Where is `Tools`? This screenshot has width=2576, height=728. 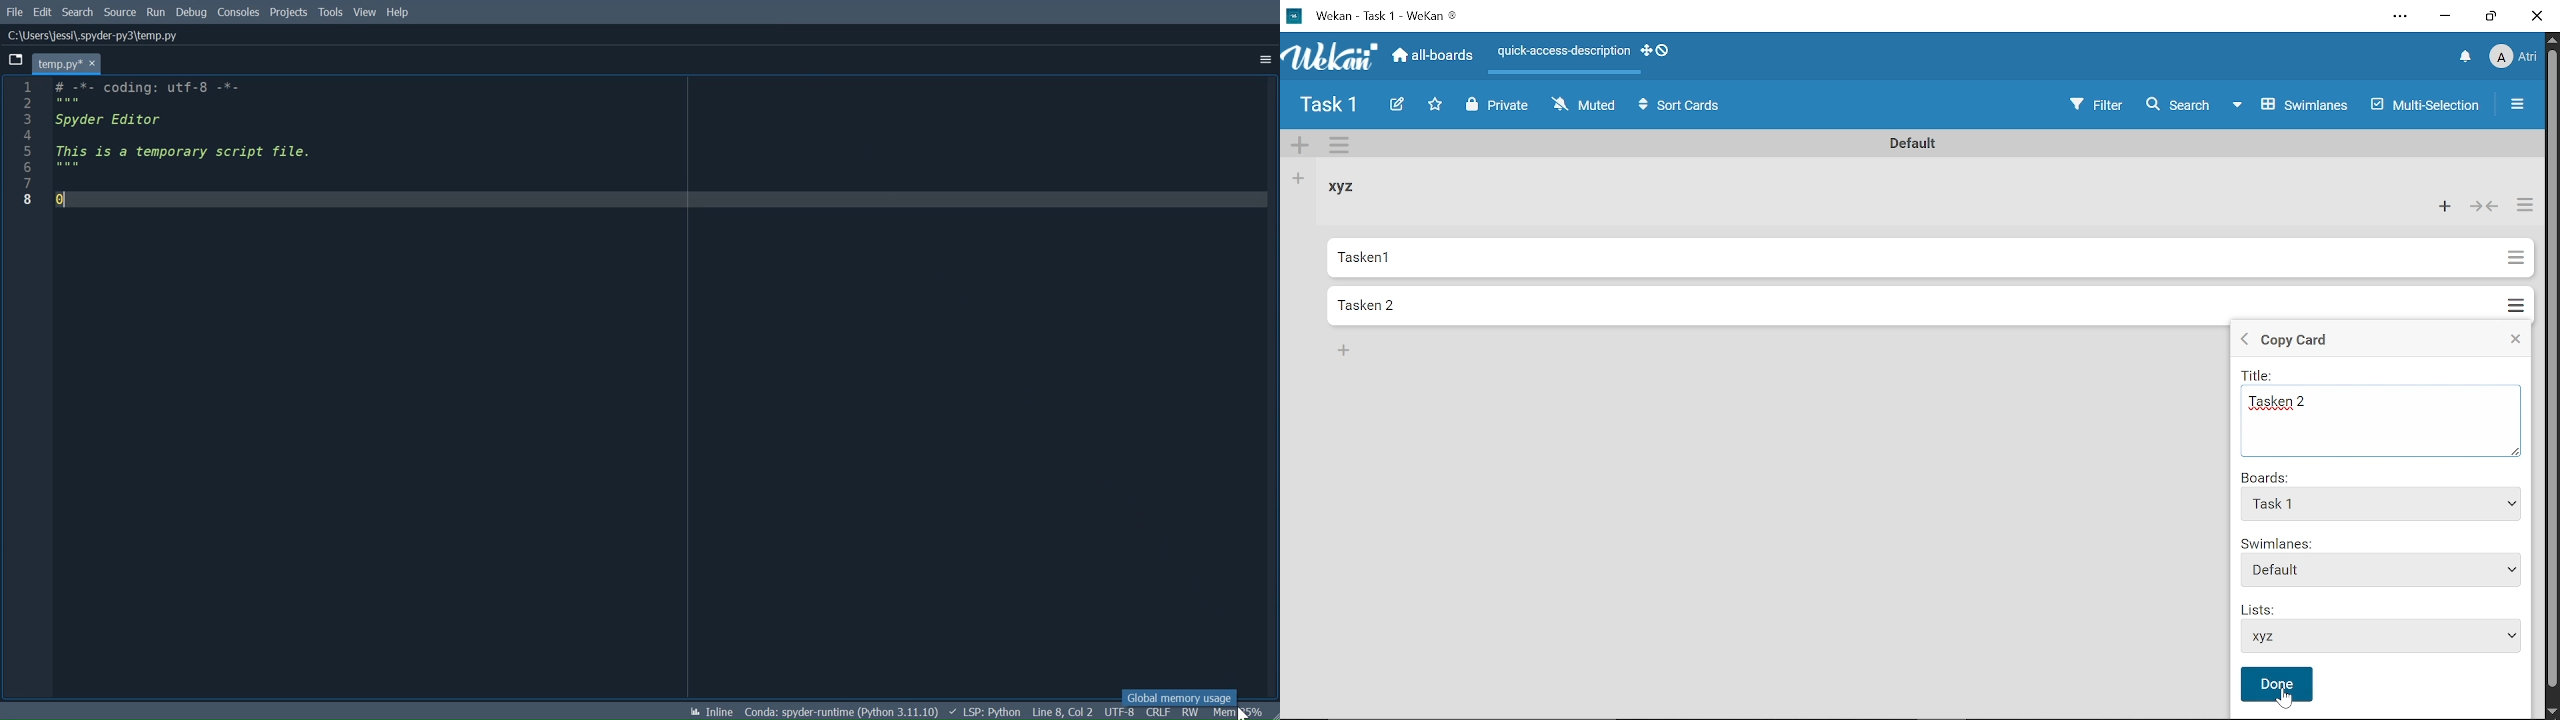 Tools is located at coordinates (330, 12).